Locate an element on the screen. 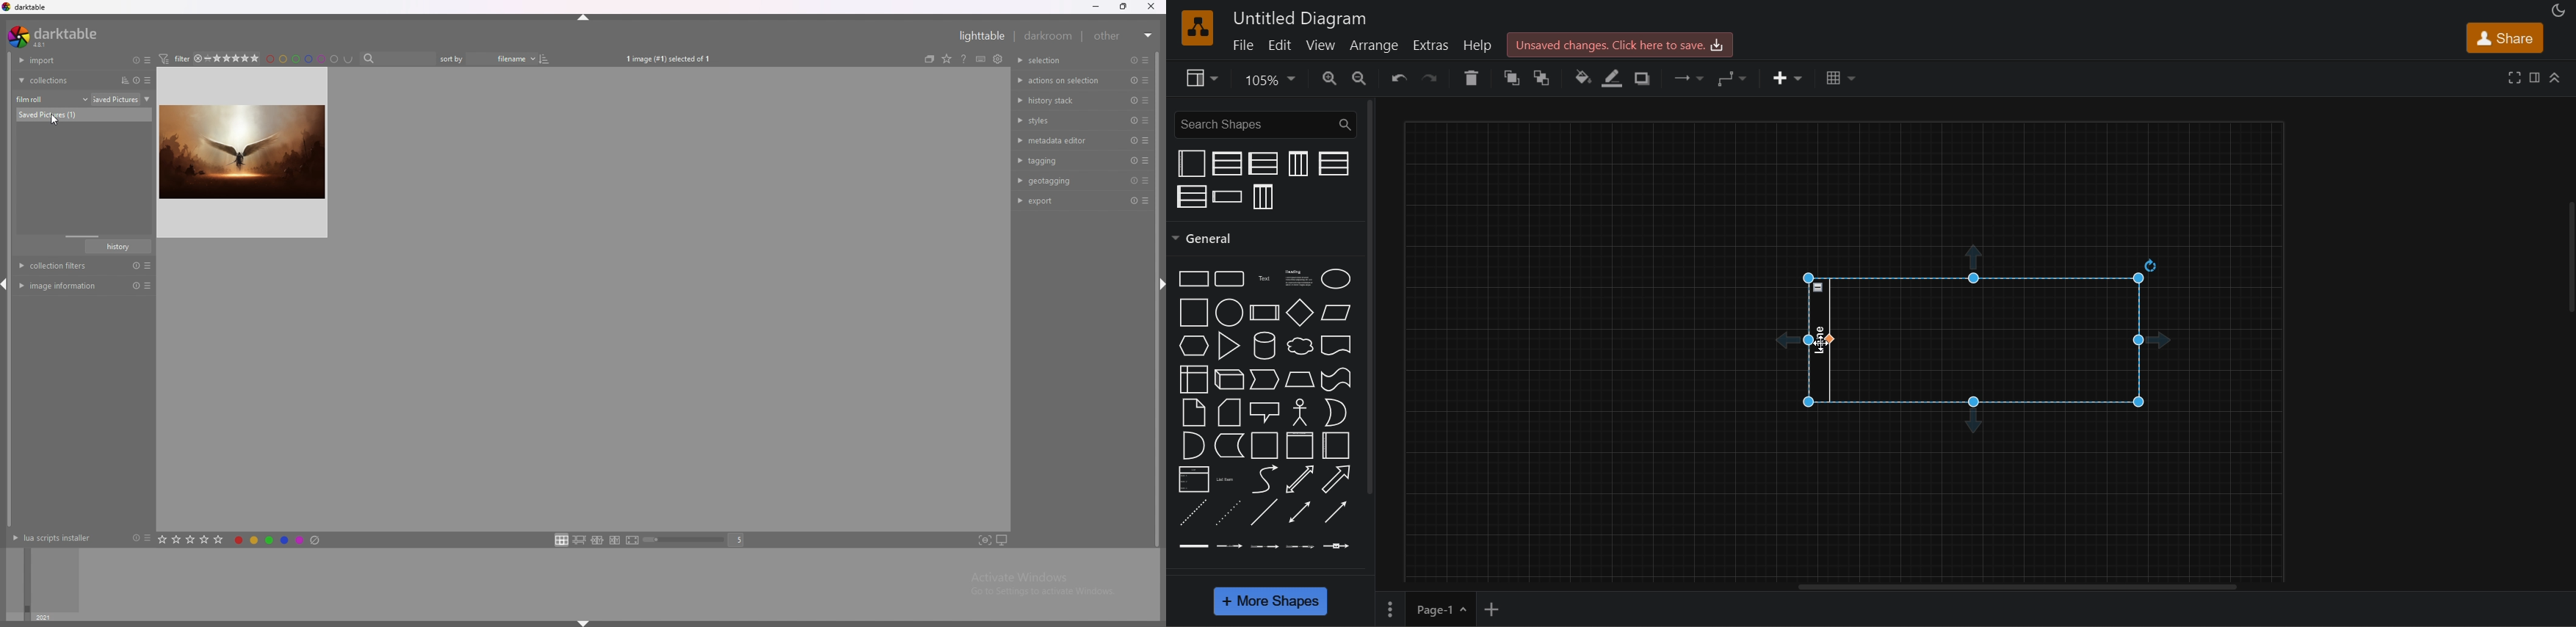 This screenshot has height=644, width=2576. actor is located at coordinates (1299, 412).